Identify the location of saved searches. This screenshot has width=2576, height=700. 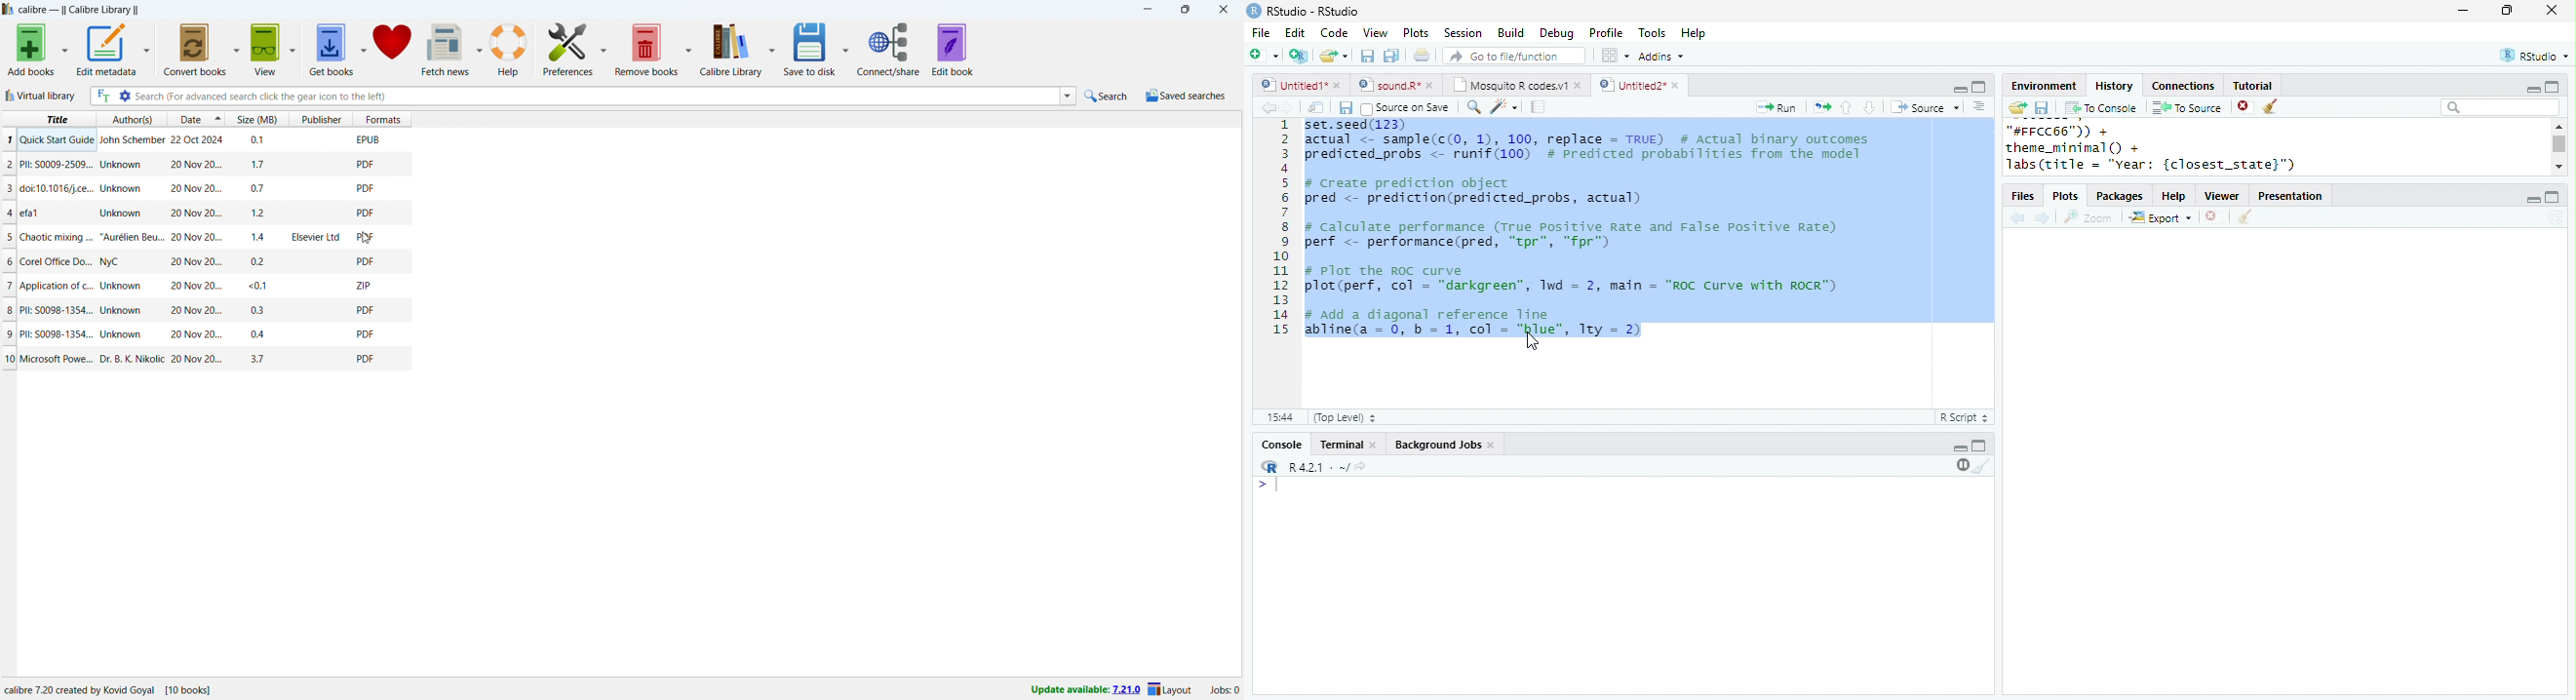
(1186, 96).